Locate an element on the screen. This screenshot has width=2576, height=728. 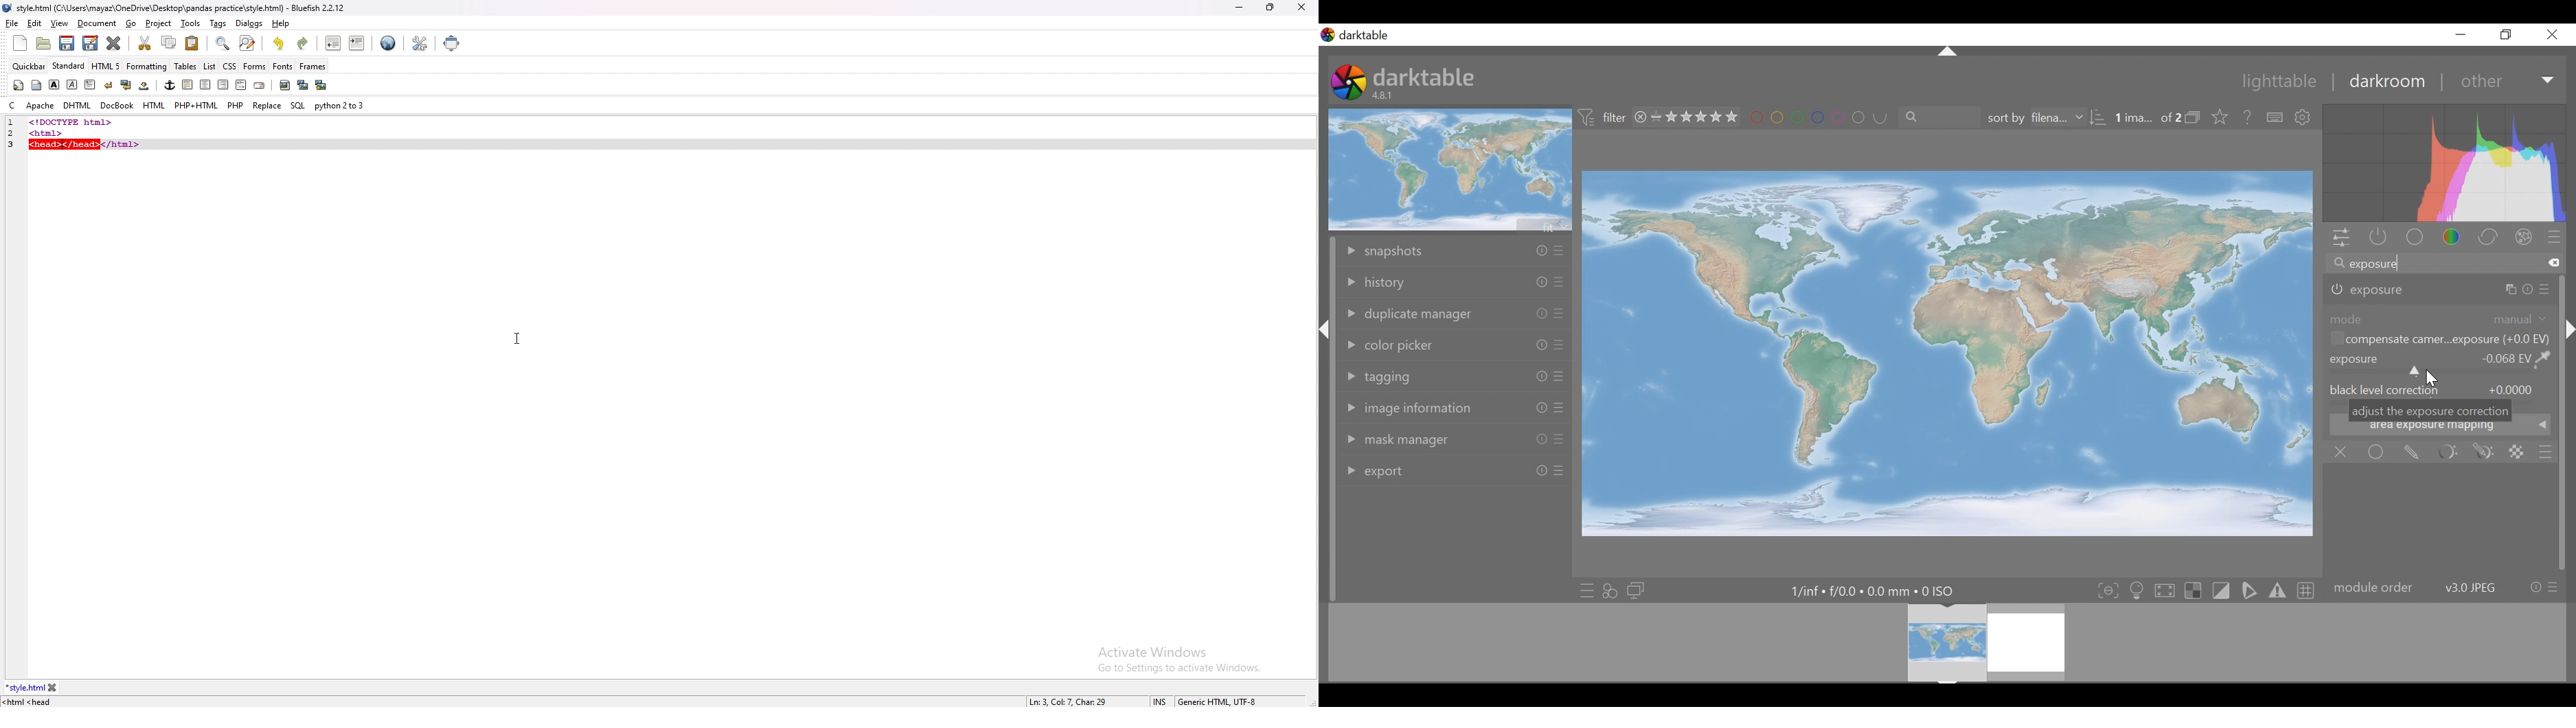
histogram is located at coordinates (2444, 163).